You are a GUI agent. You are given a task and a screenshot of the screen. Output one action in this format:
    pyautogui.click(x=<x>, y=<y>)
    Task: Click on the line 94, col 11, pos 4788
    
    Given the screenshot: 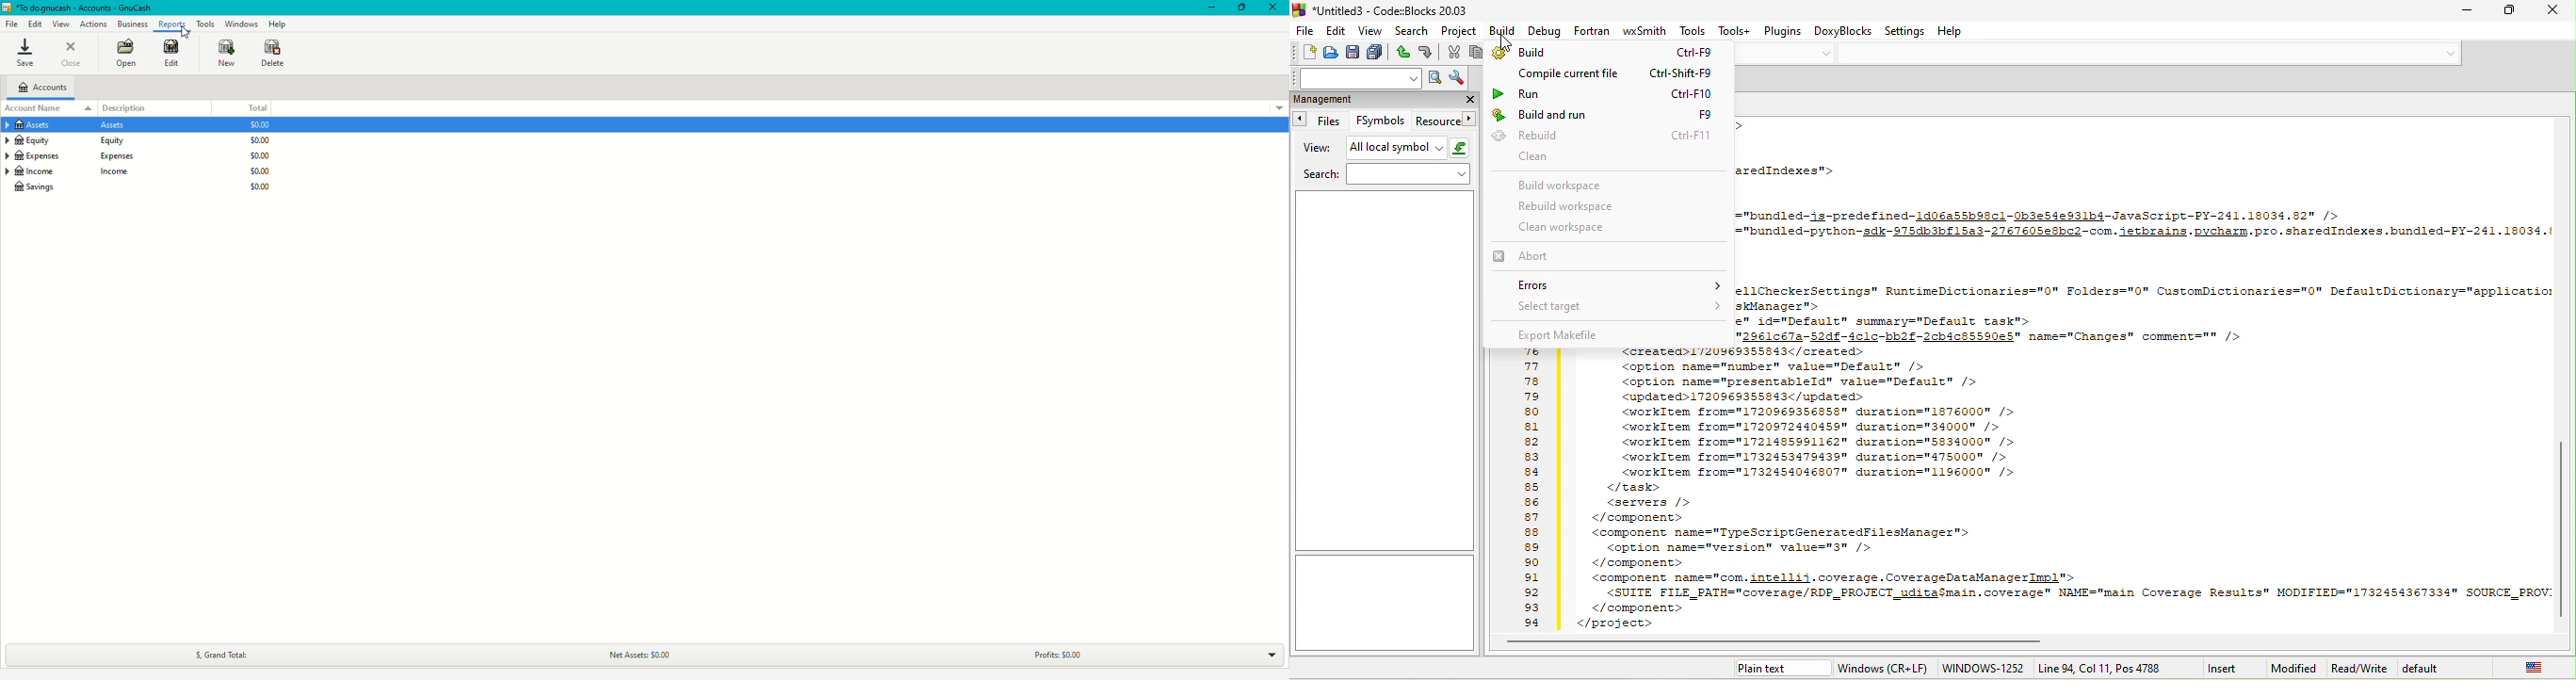 What is the action you would take?
    pyautogui.click(x=2098, y=667)
    